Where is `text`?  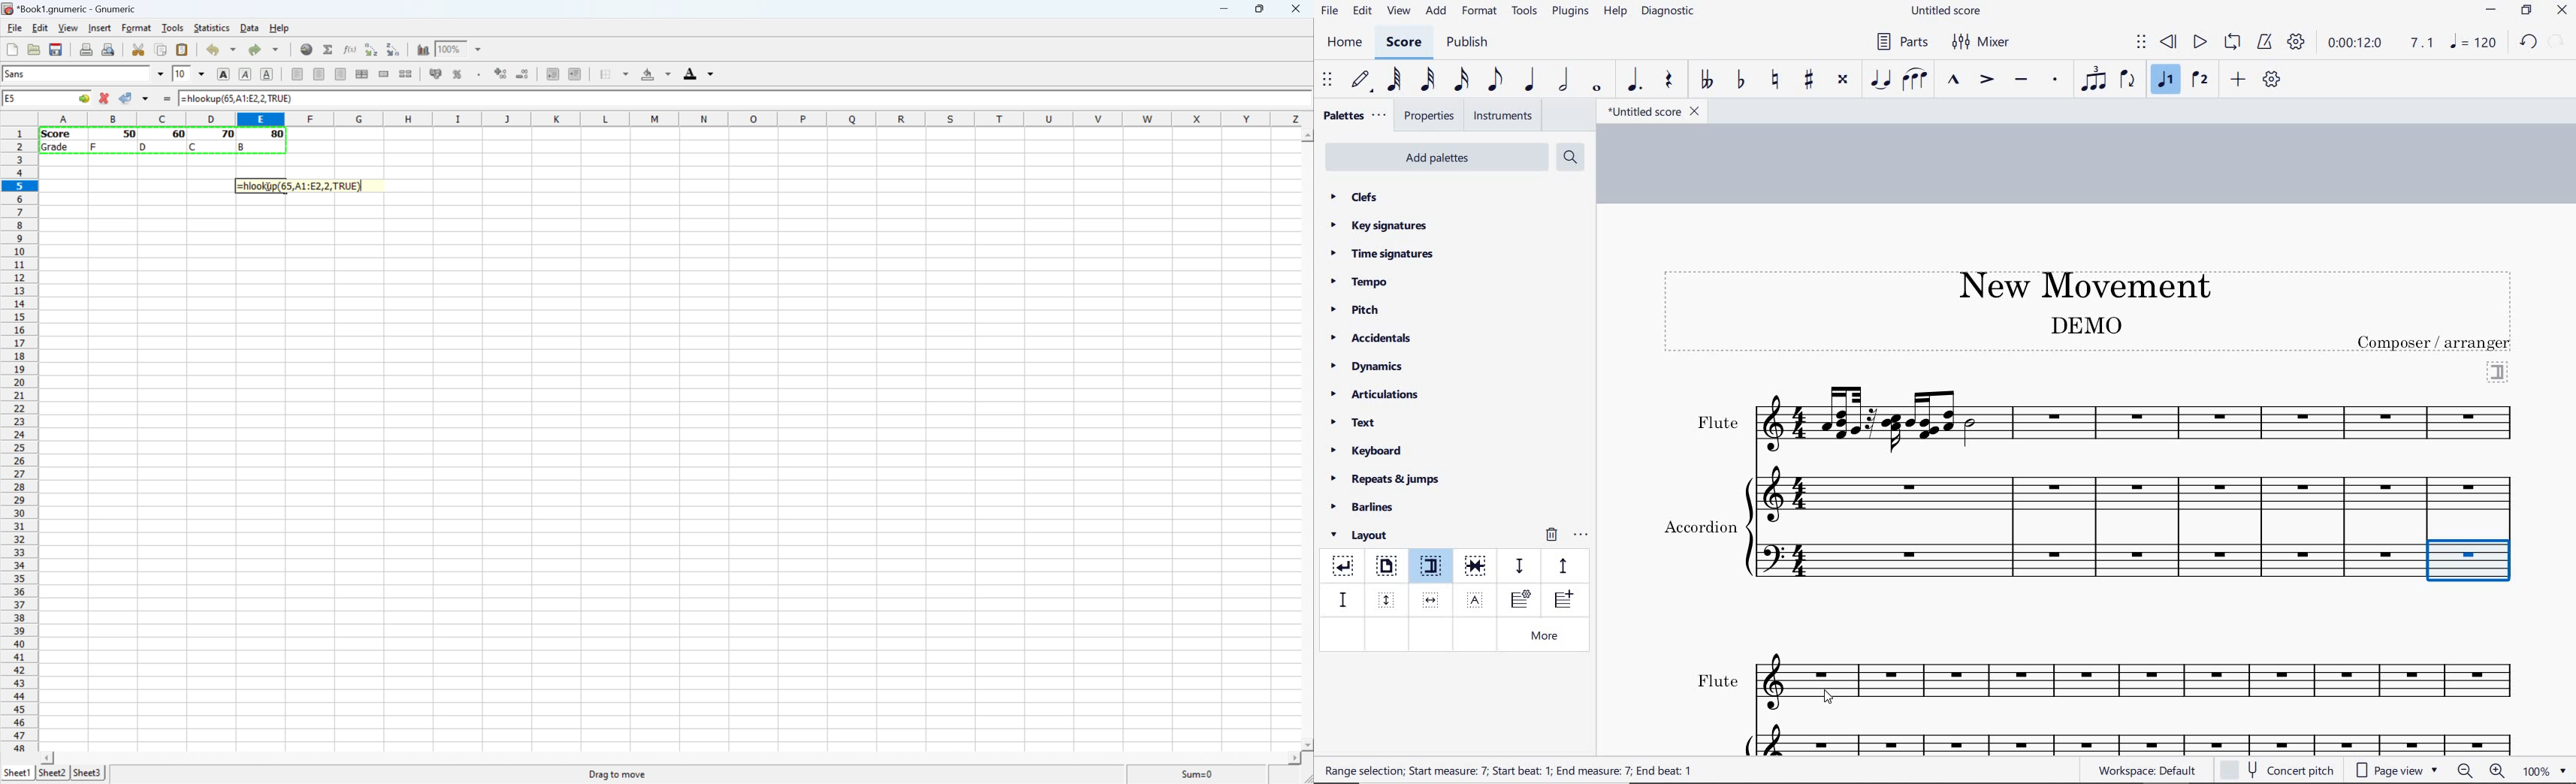 text is located at coordinates (1717, 423).